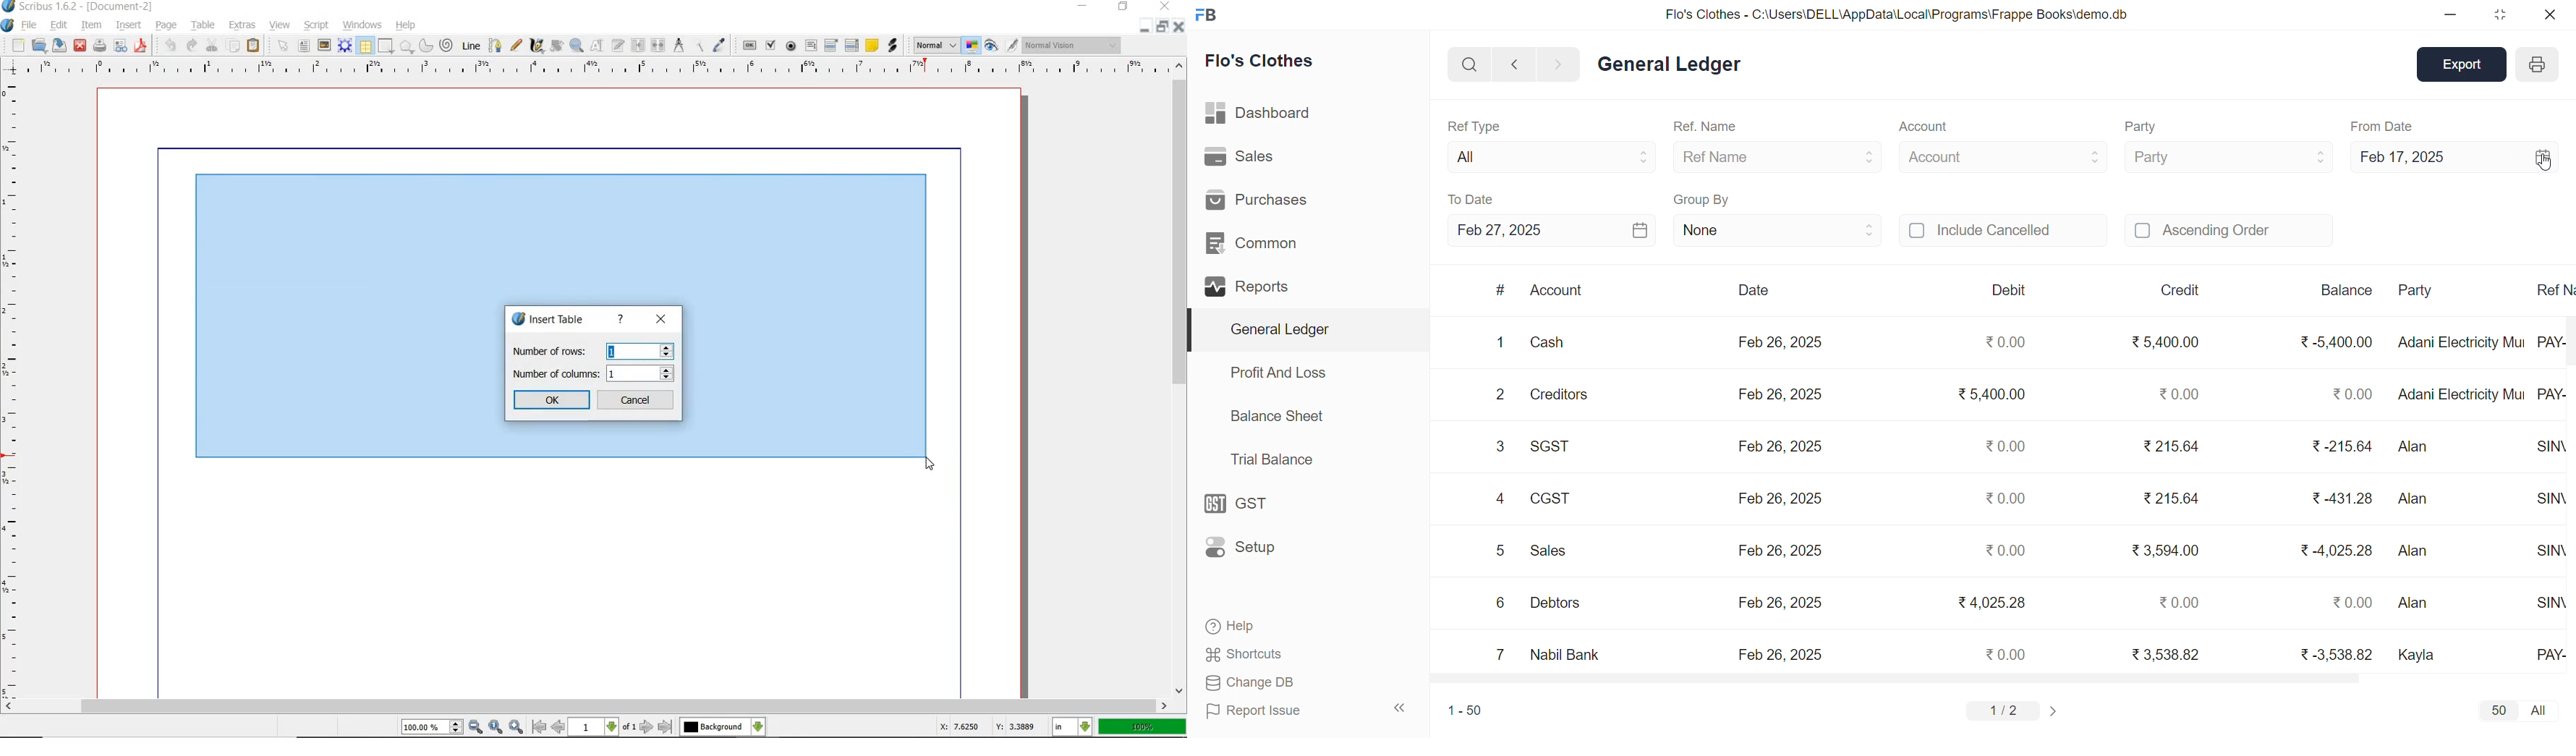 The image size is (2576, 756). Describe the element at coordinates (1255, 711) in the screenshot. I see `Report Issue` at that location.